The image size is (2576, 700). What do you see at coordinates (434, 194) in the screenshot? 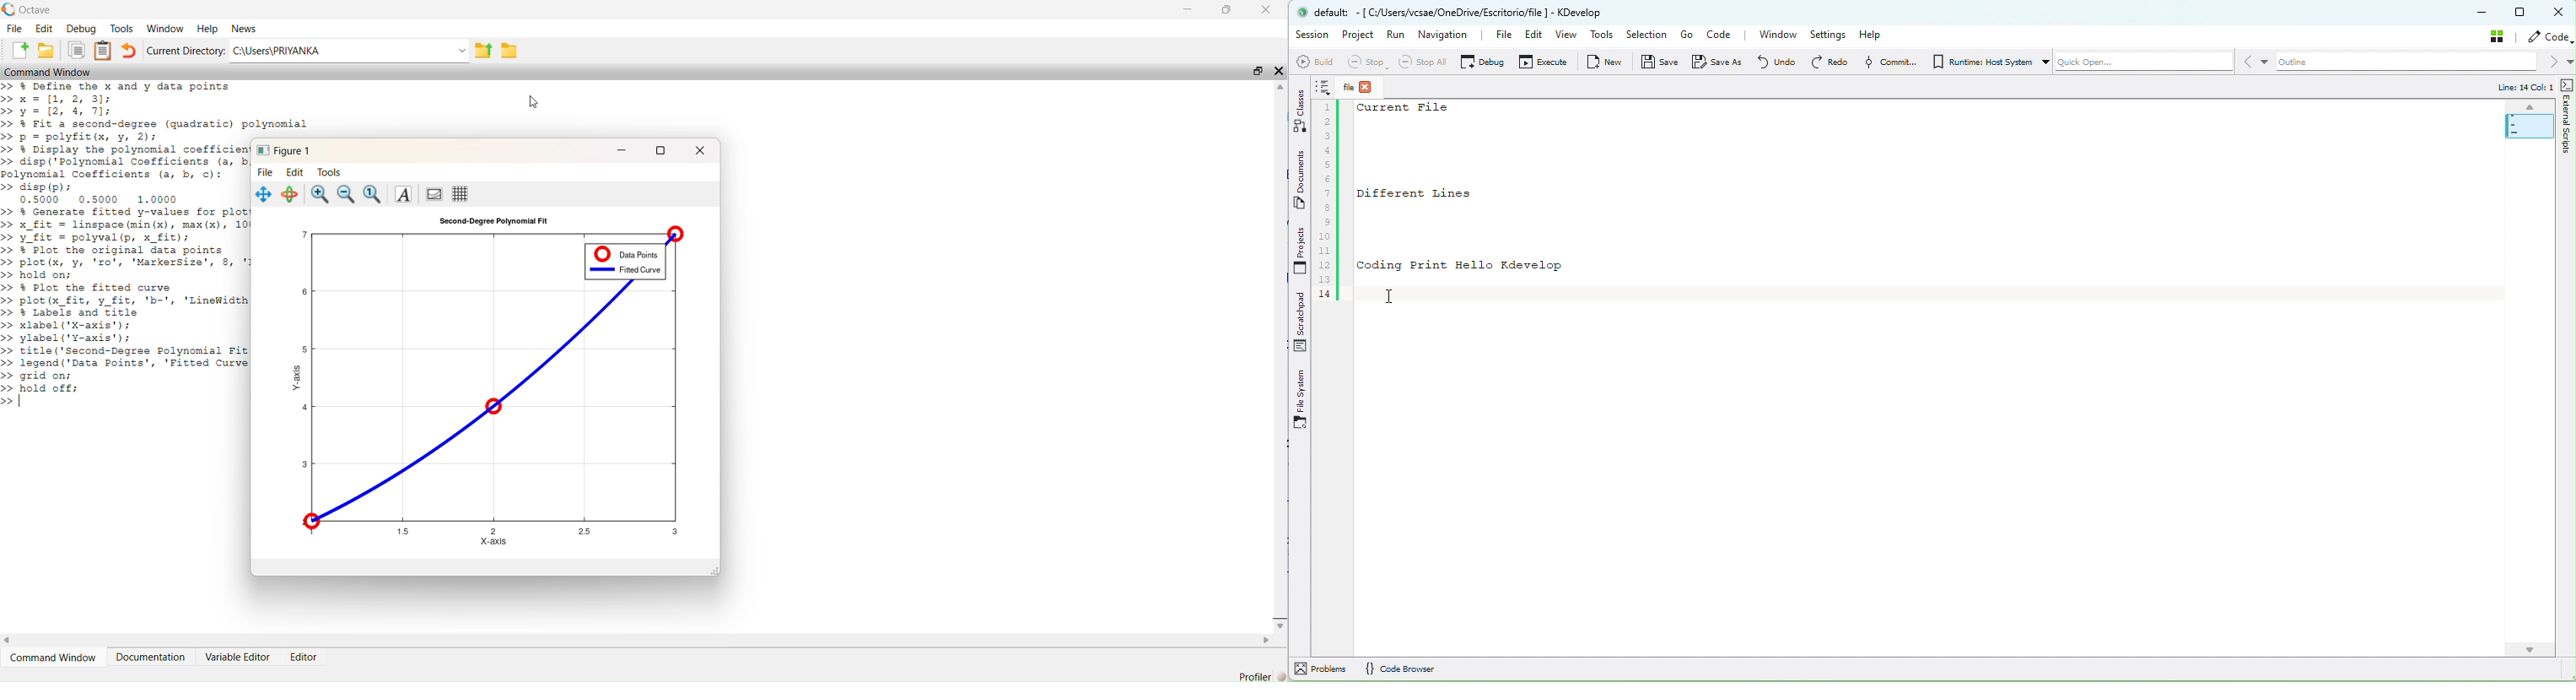
I see `Toggle current axes for visibility` at bounding box center [434, 194].